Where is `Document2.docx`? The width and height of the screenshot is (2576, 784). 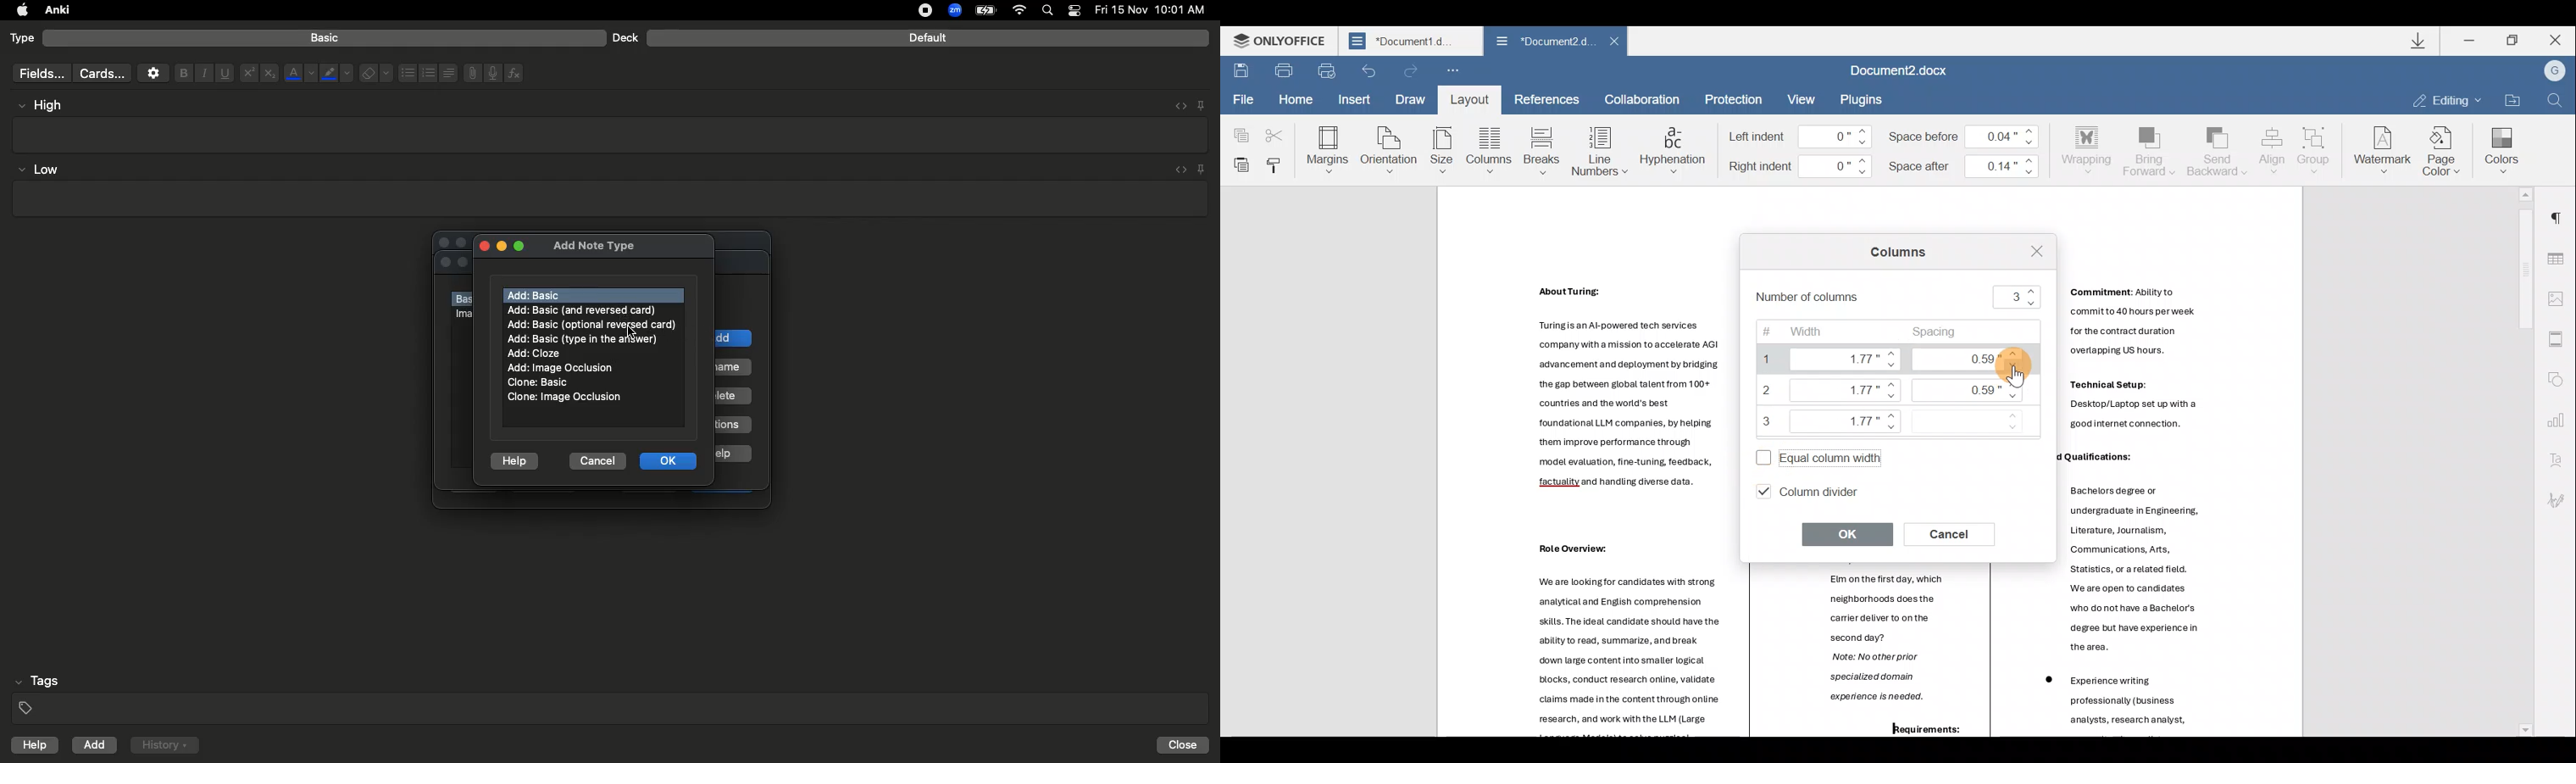 Document2.docx is located at coordinates (1908, 71).